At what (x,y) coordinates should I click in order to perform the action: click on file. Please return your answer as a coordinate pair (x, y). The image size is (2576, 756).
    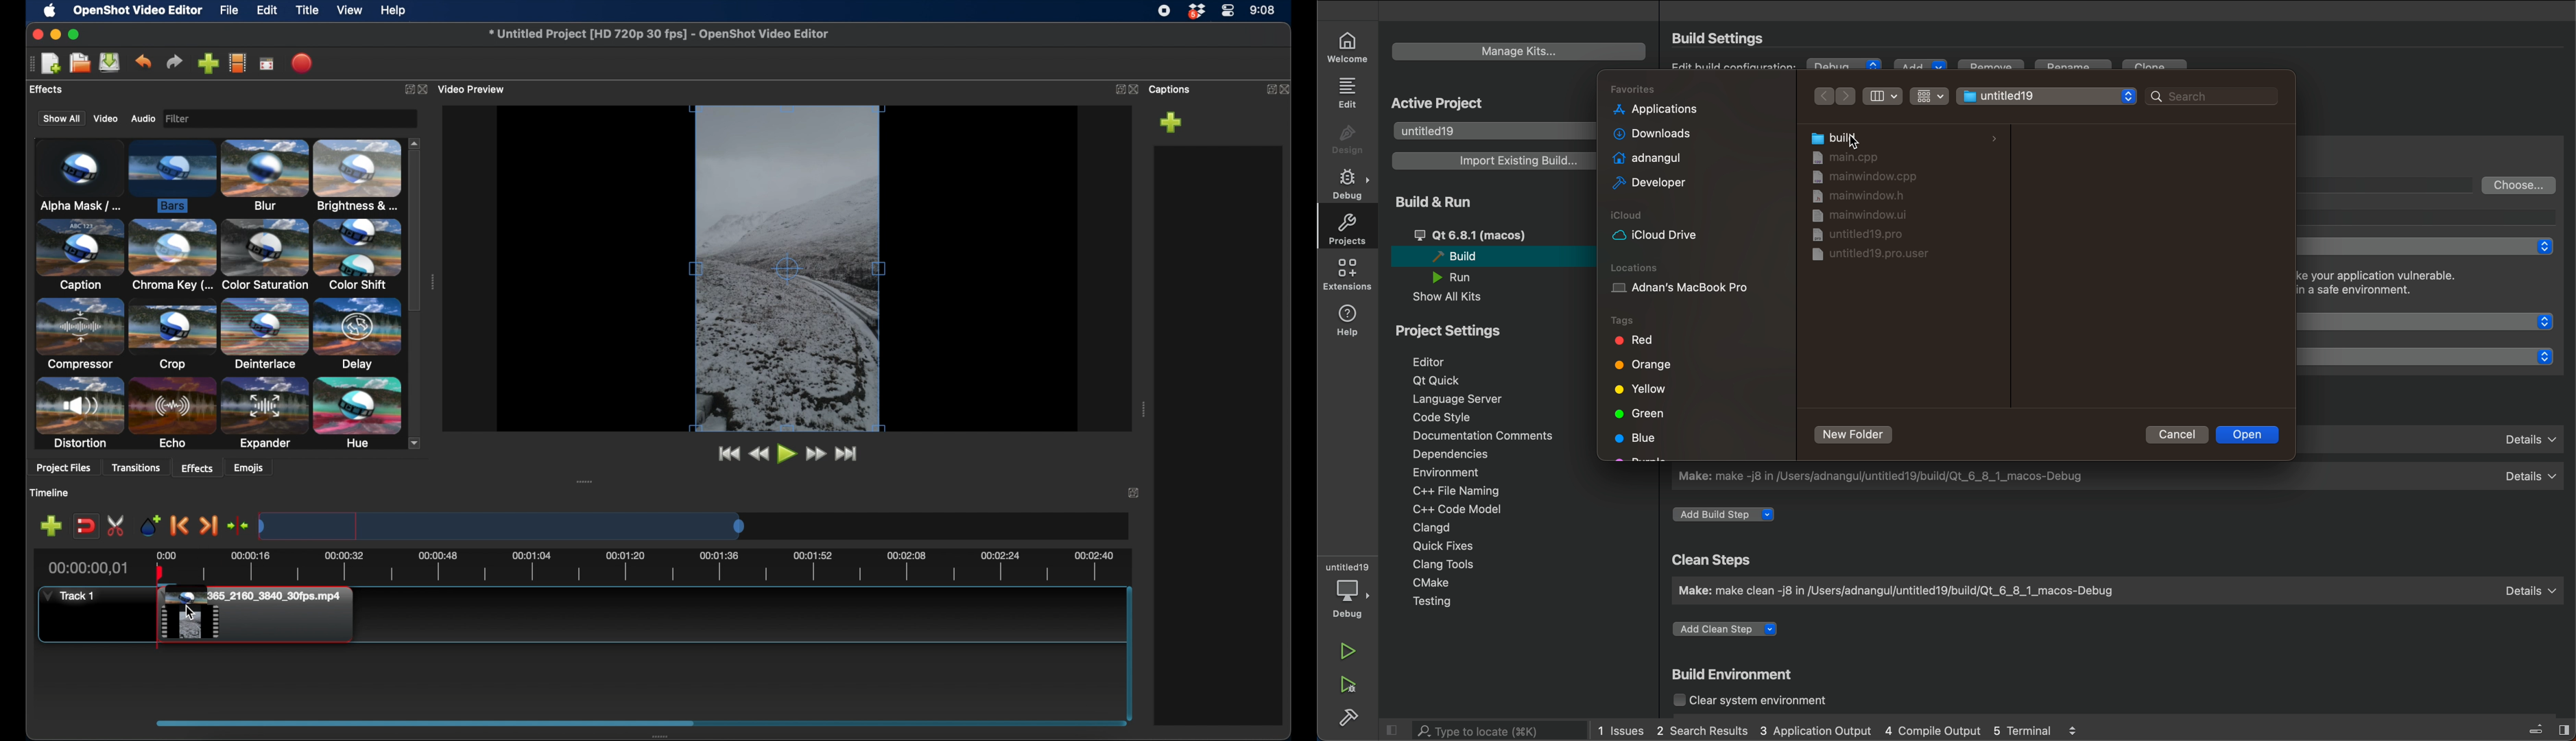
    Looking at the image, I should click on (1864, 234).